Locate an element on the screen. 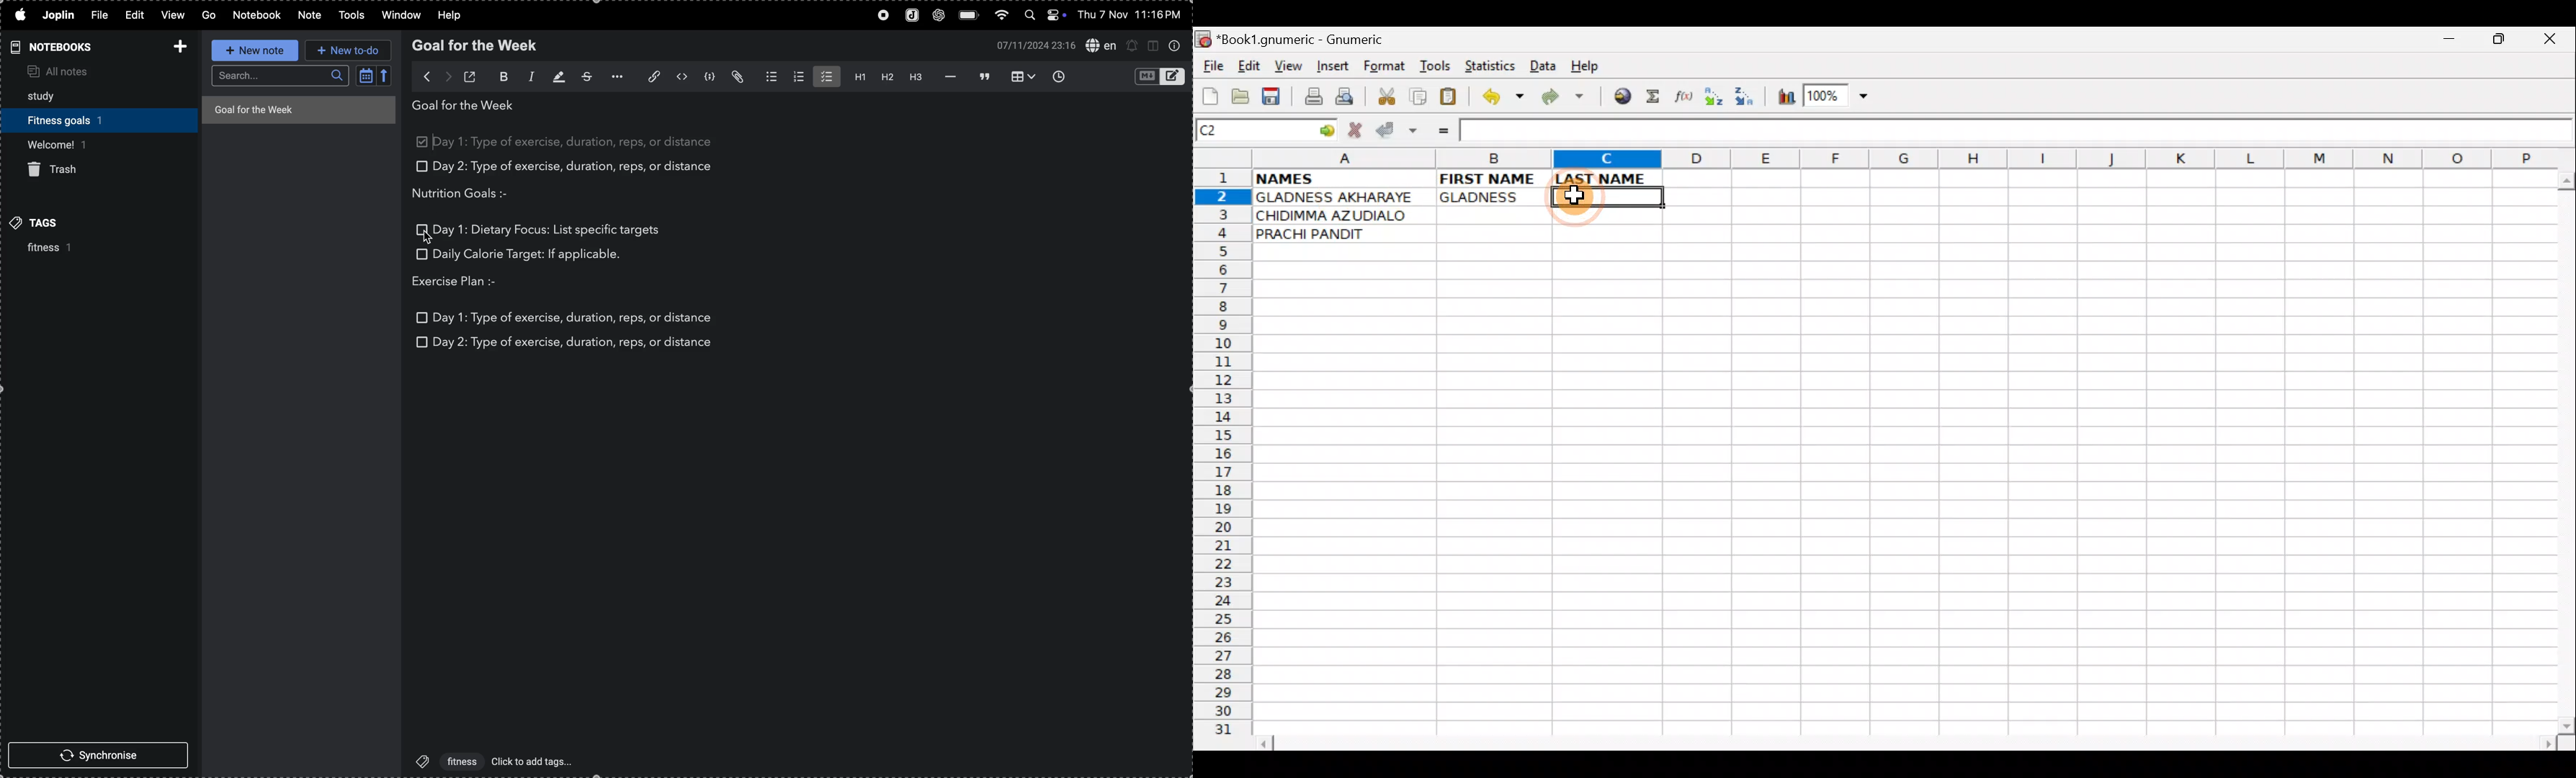 The width and height of the screenshot is (2576, 784). insert table is located at coordinates (1024, 76).